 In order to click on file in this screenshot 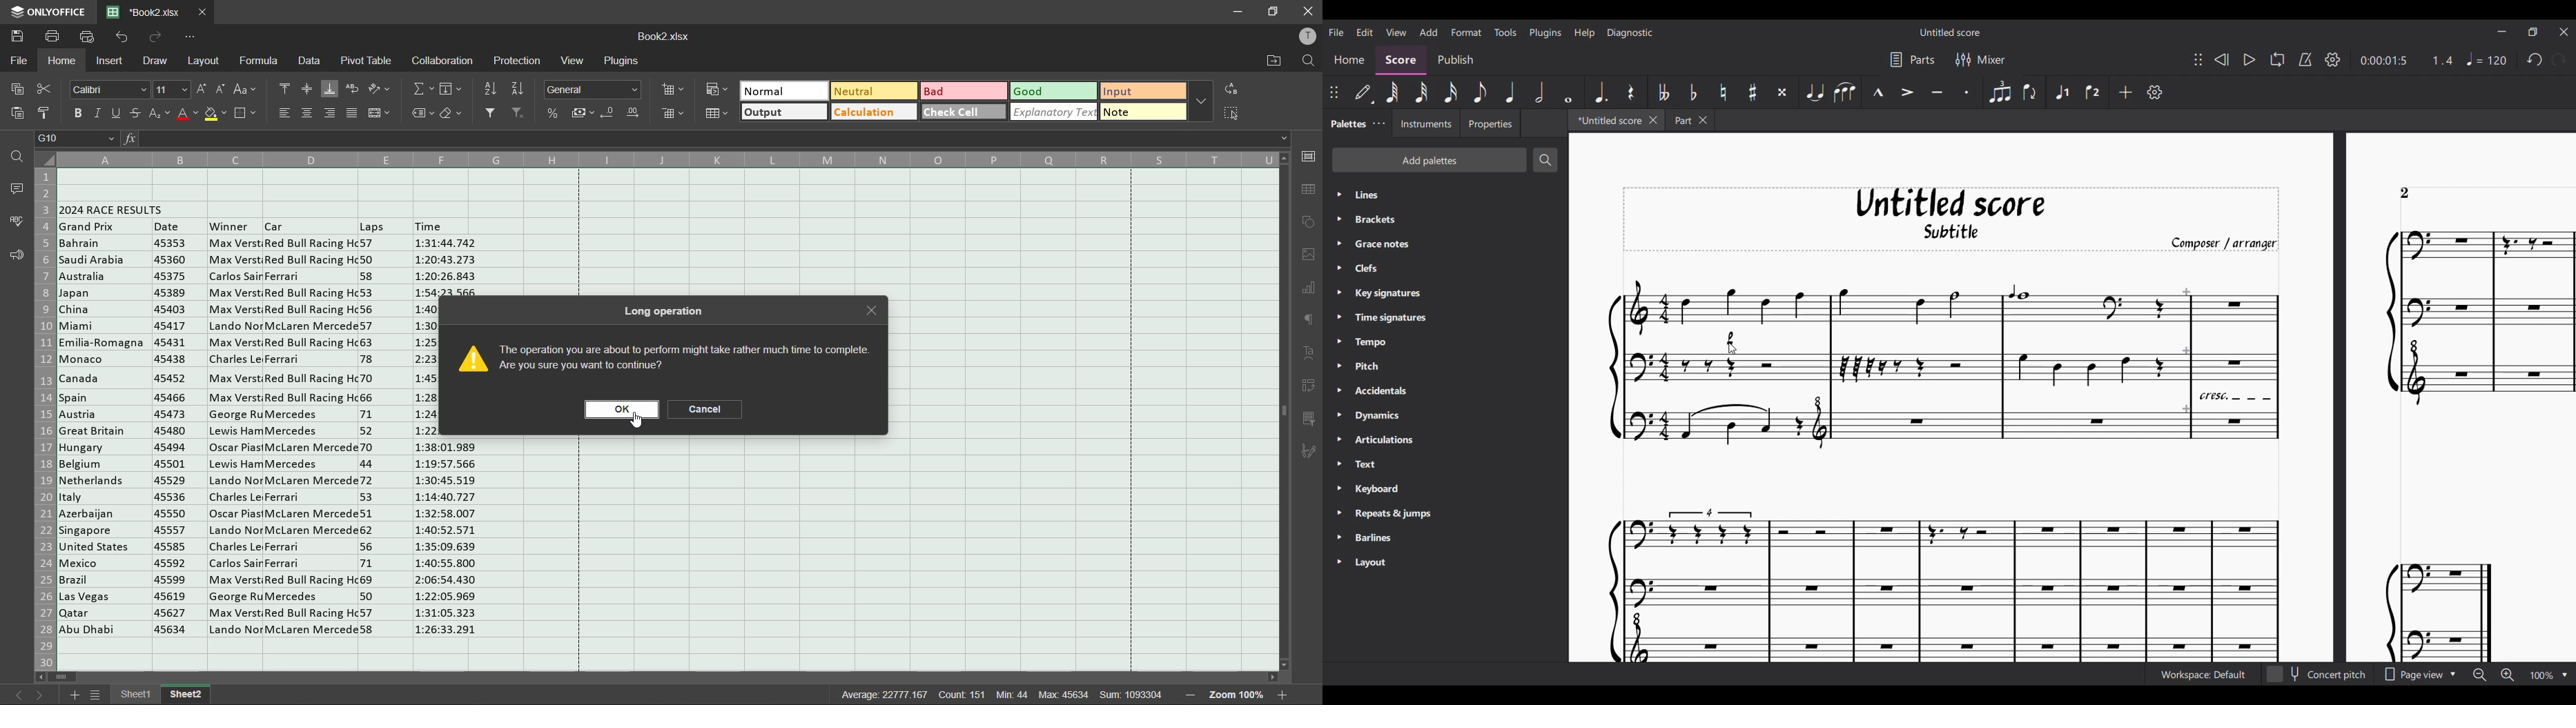, I will do `click(20, 59)`.